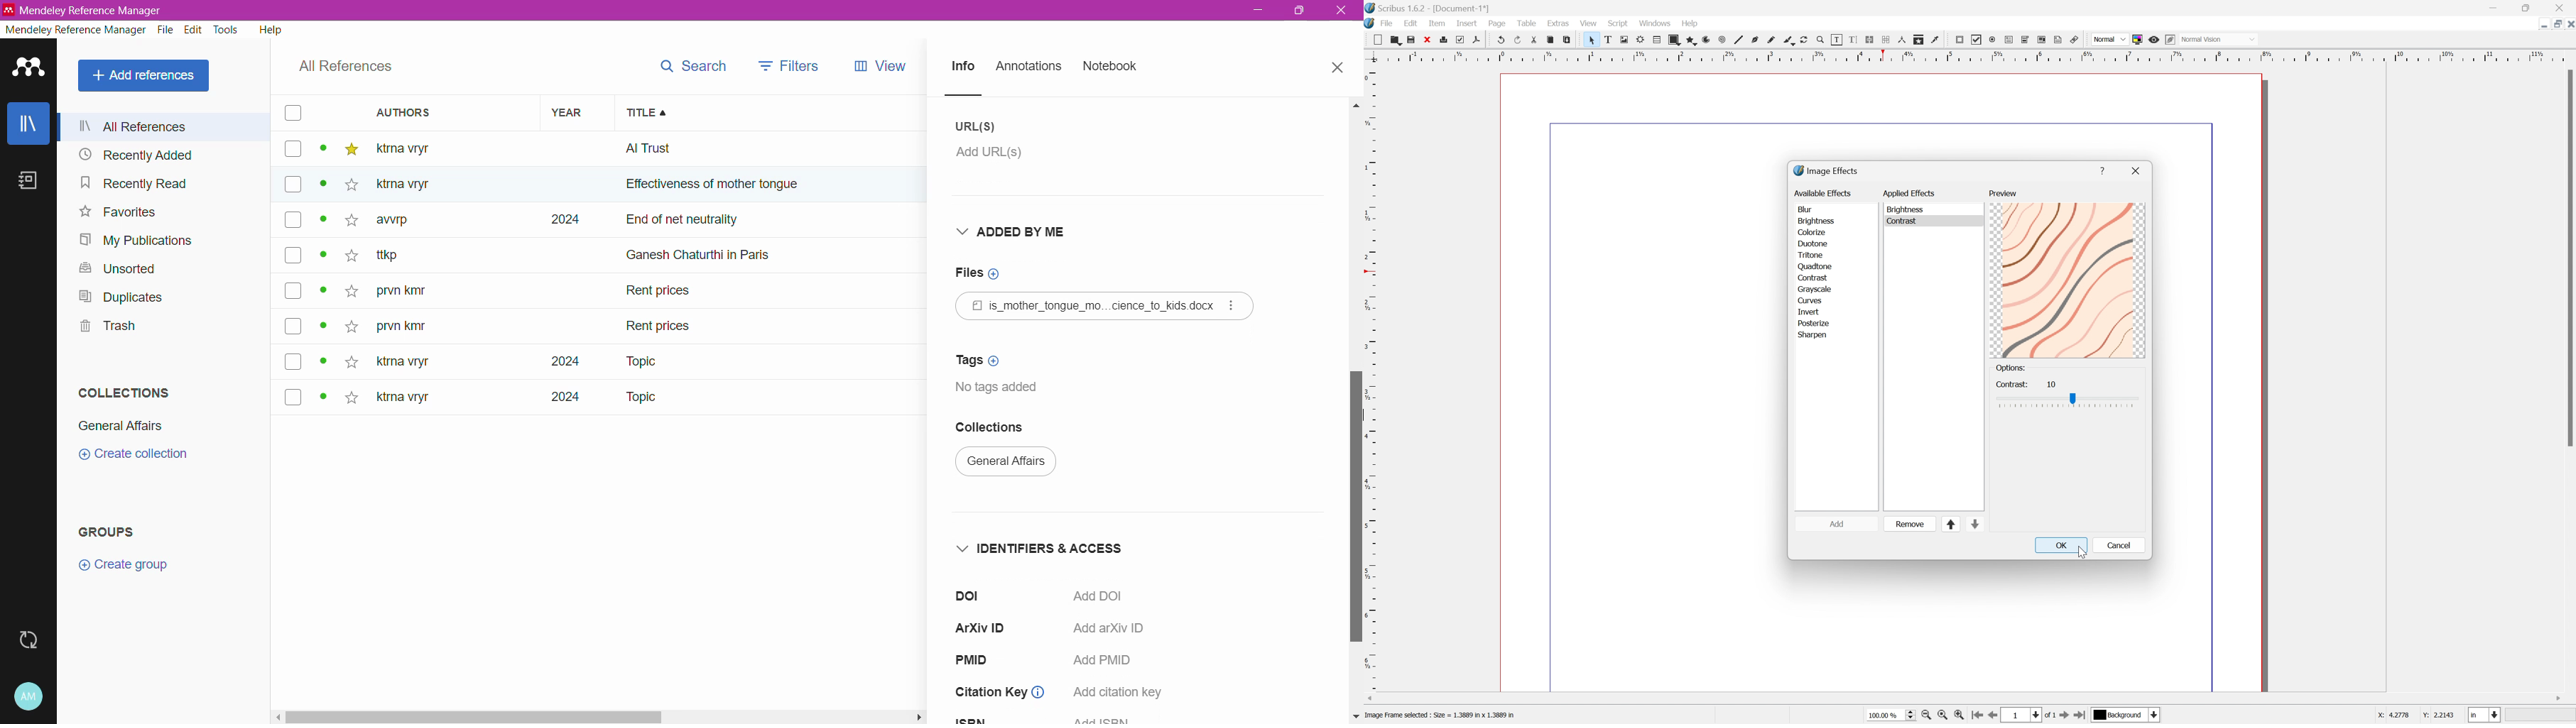  What do you see at coordinates (1905, 39) in the screenshot?
I see `Measurements` at bounding box center [1905, 39].